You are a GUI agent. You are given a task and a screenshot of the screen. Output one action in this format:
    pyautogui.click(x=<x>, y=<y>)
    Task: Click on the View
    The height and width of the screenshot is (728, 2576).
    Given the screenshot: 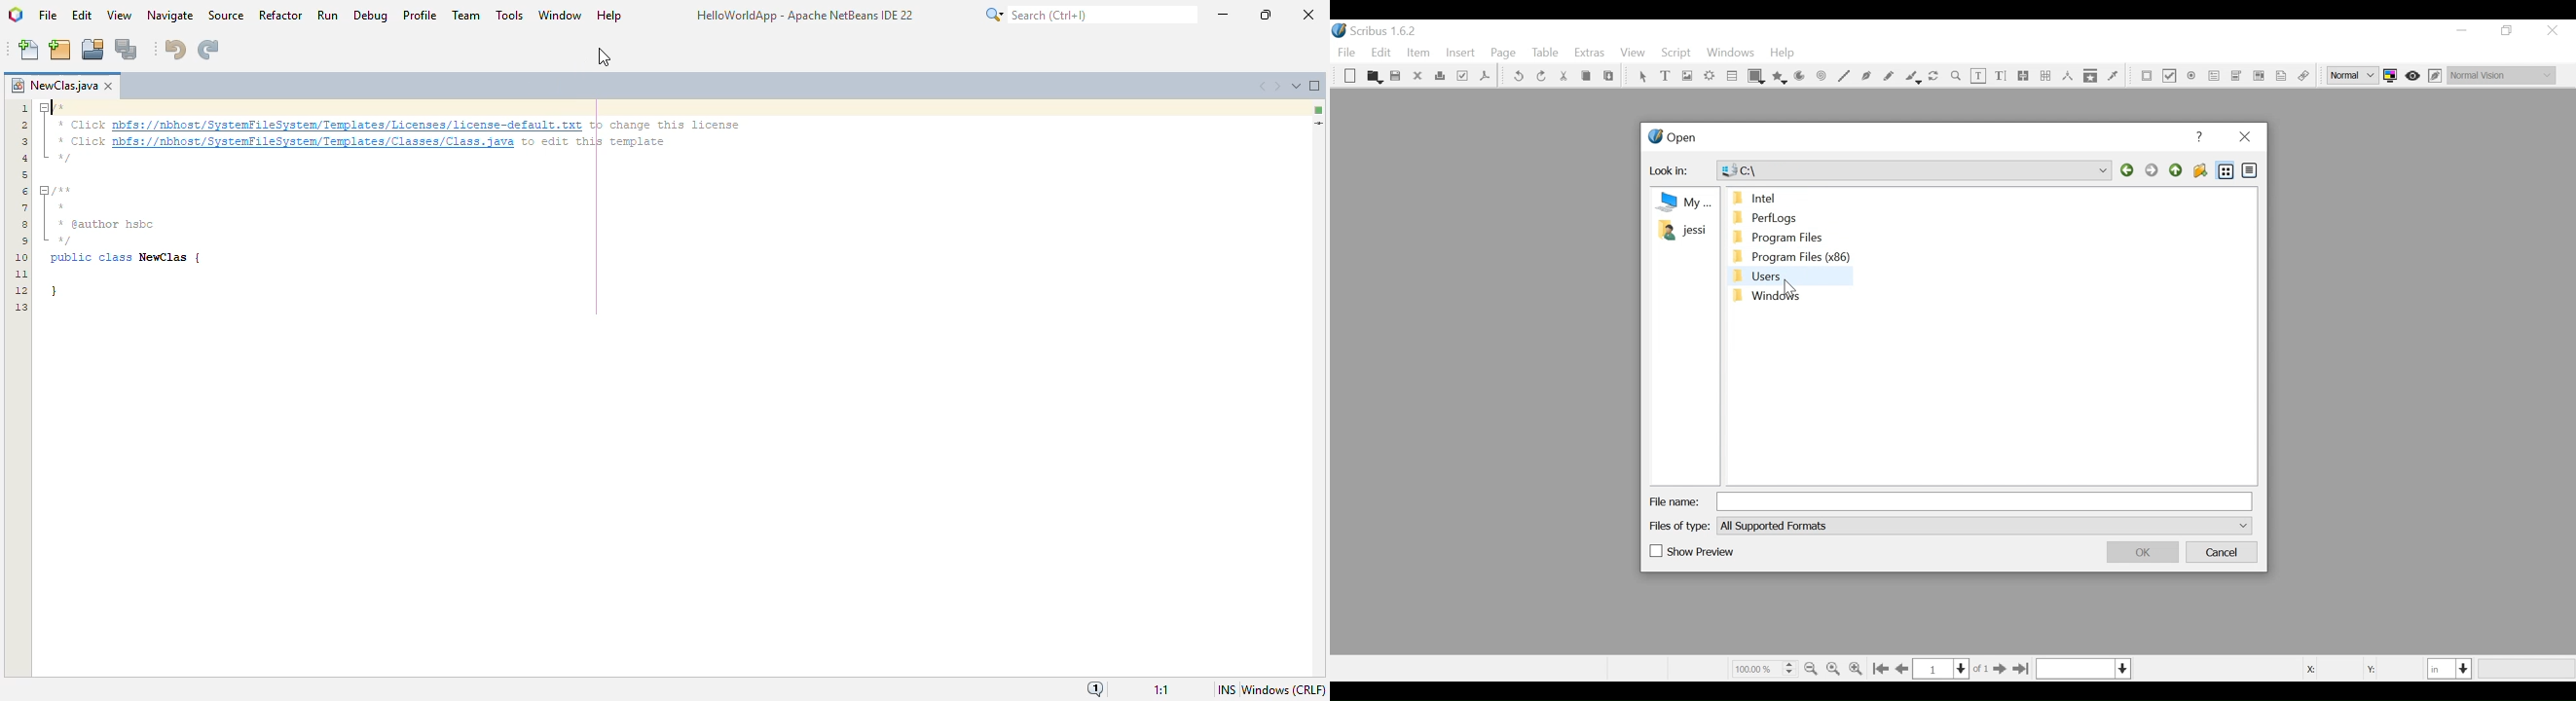 What is the action you would take?
    pyautogui.click(x=1632, y=54)
    